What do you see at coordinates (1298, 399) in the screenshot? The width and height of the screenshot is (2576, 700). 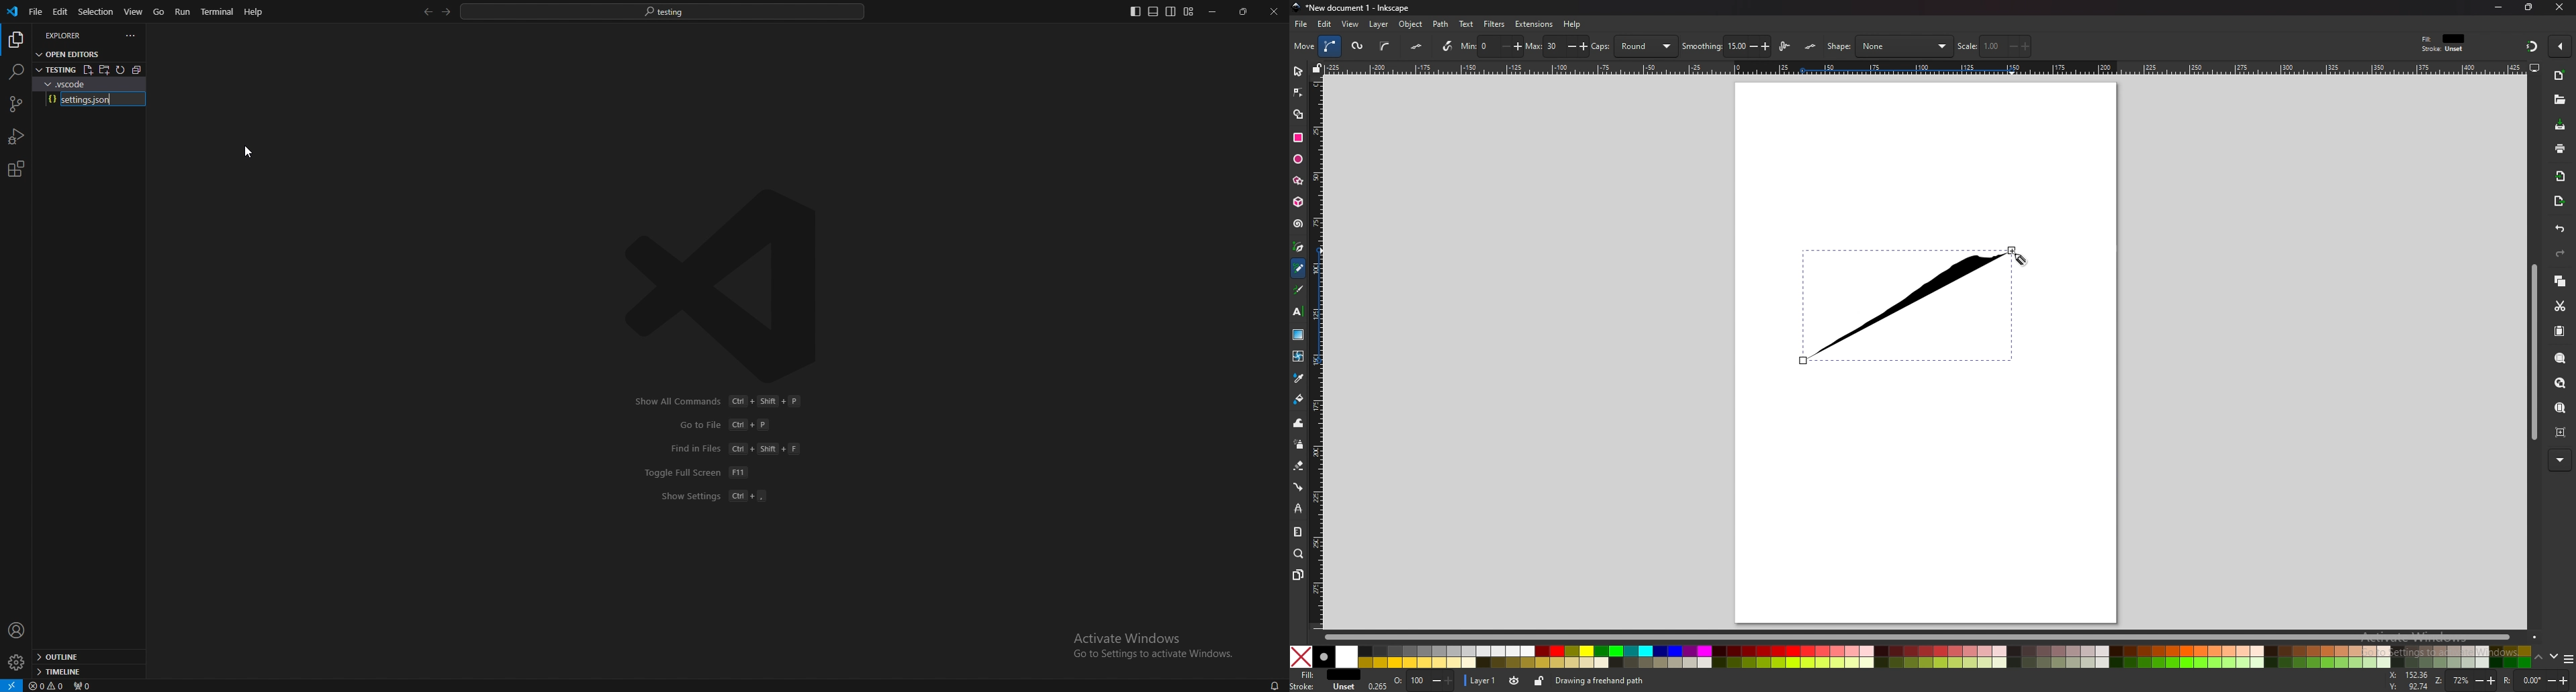 I see `fill bucket` at bounding box center [1298, 399].